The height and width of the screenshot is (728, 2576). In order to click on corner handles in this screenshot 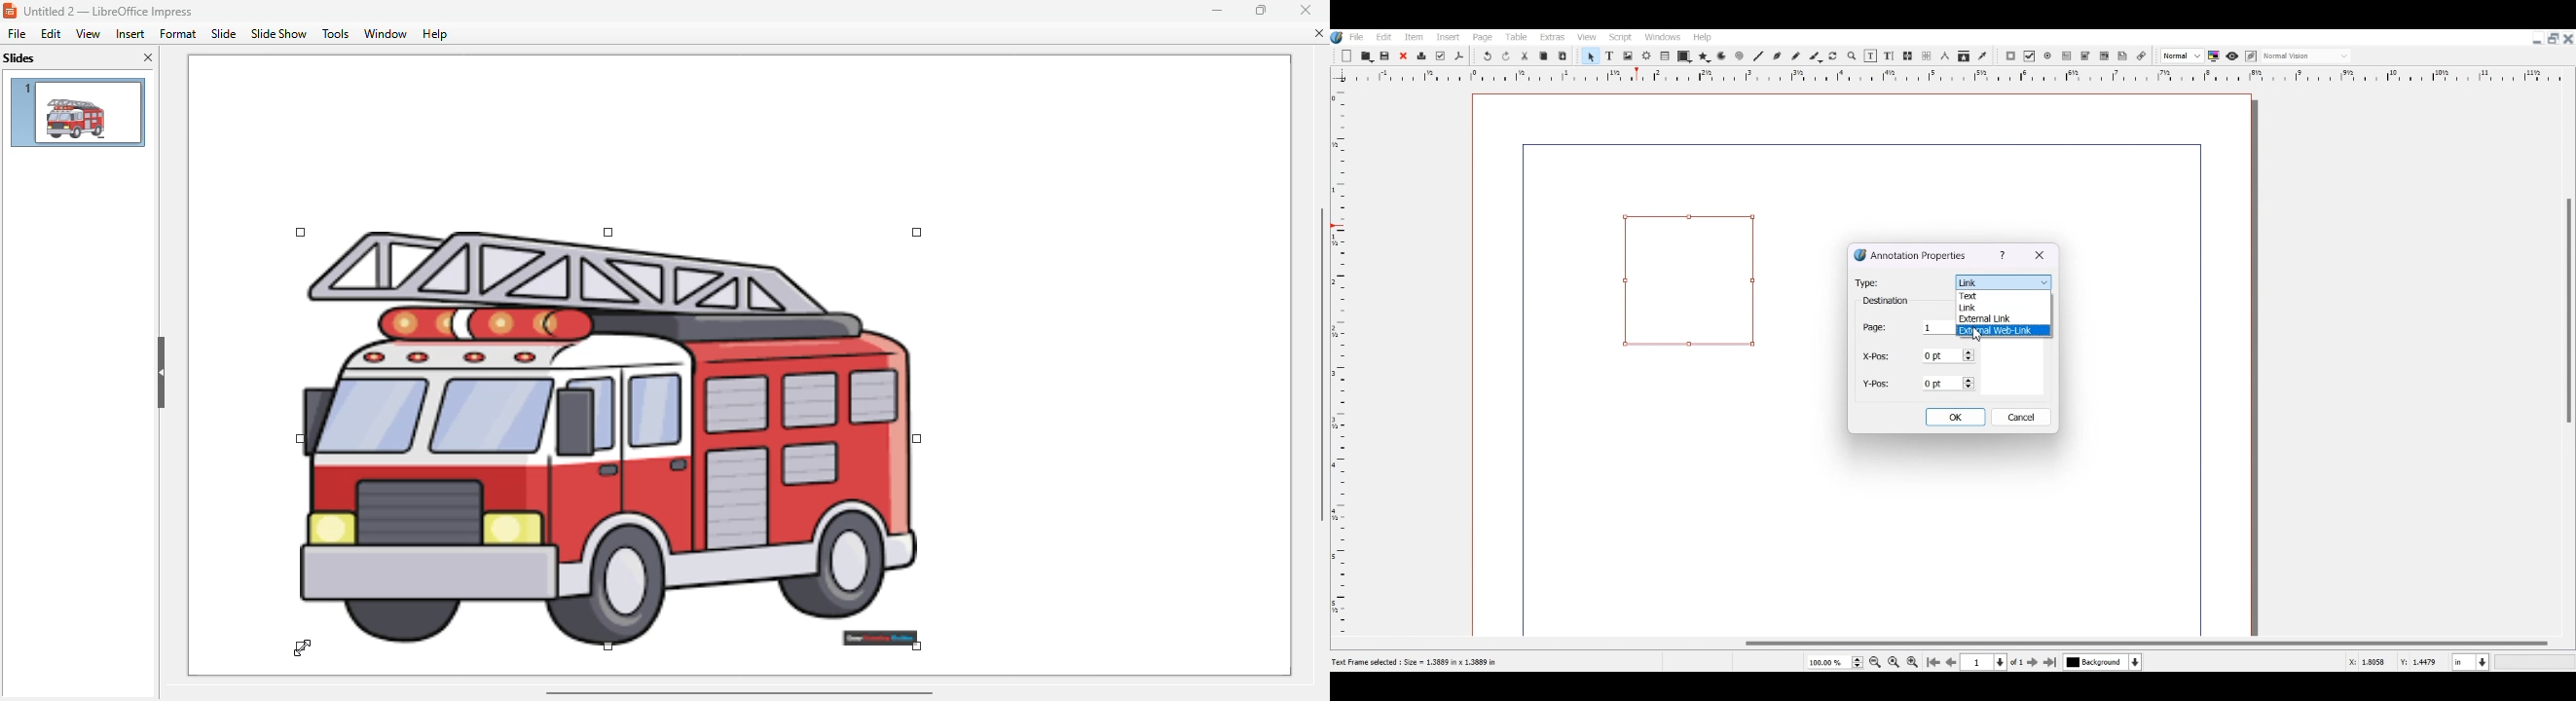, I will do `click(301, 646)`.